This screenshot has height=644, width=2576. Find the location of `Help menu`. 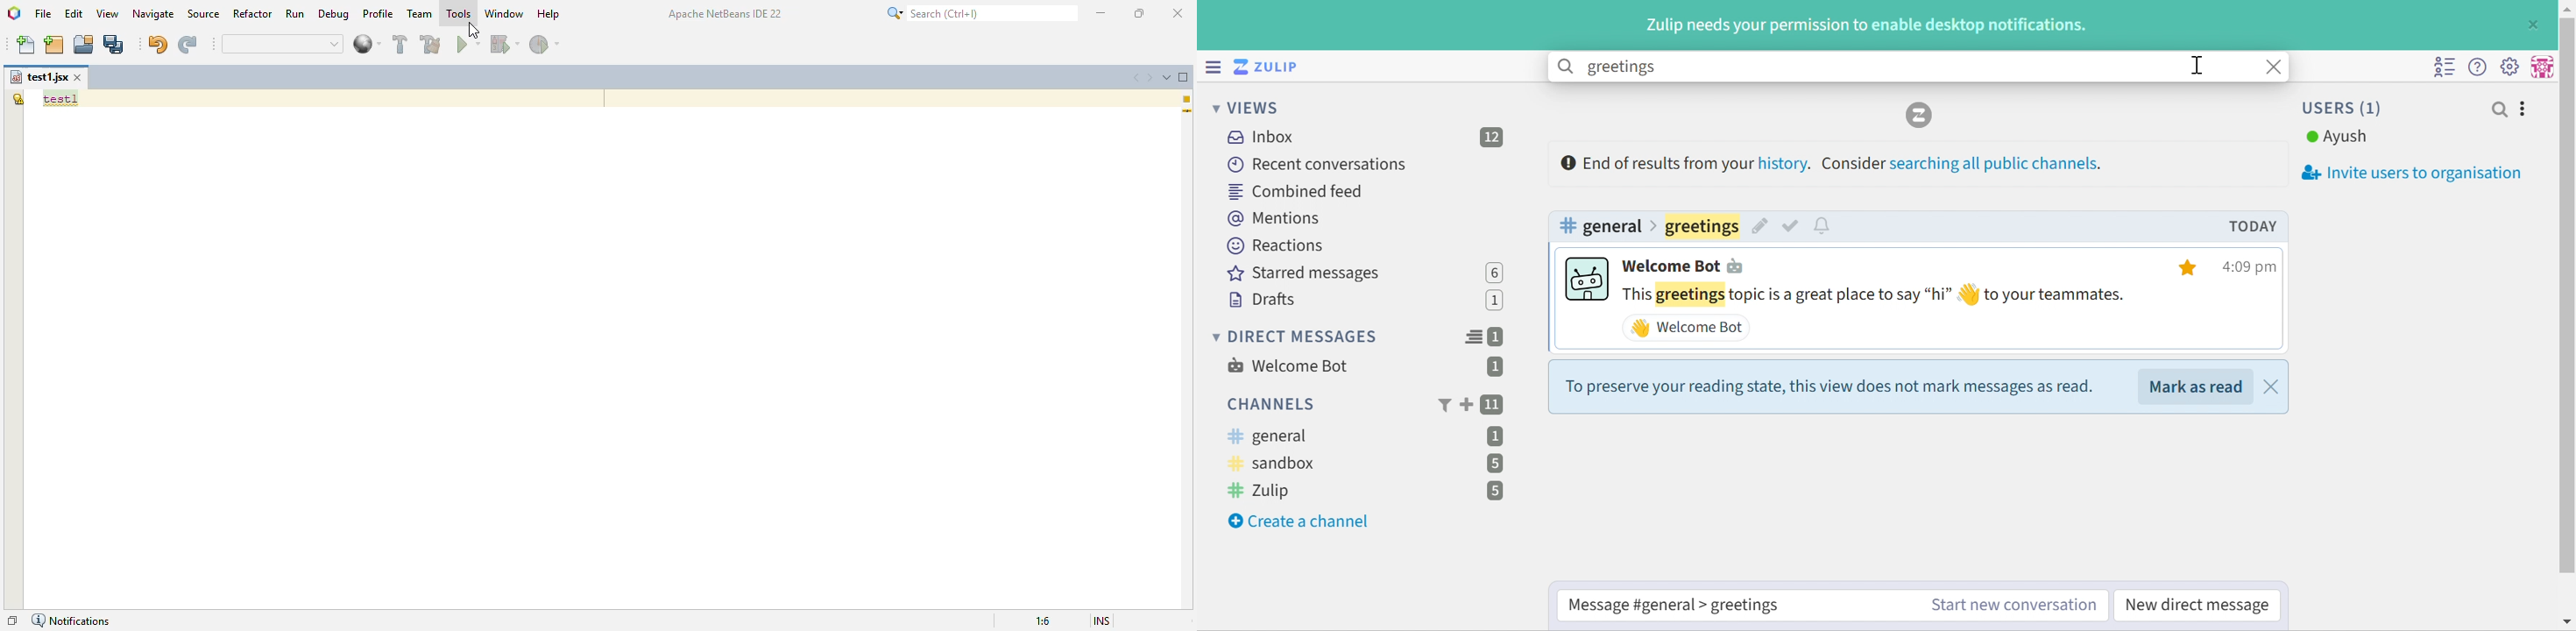

Help menu is located at coordinates (2479, 66).